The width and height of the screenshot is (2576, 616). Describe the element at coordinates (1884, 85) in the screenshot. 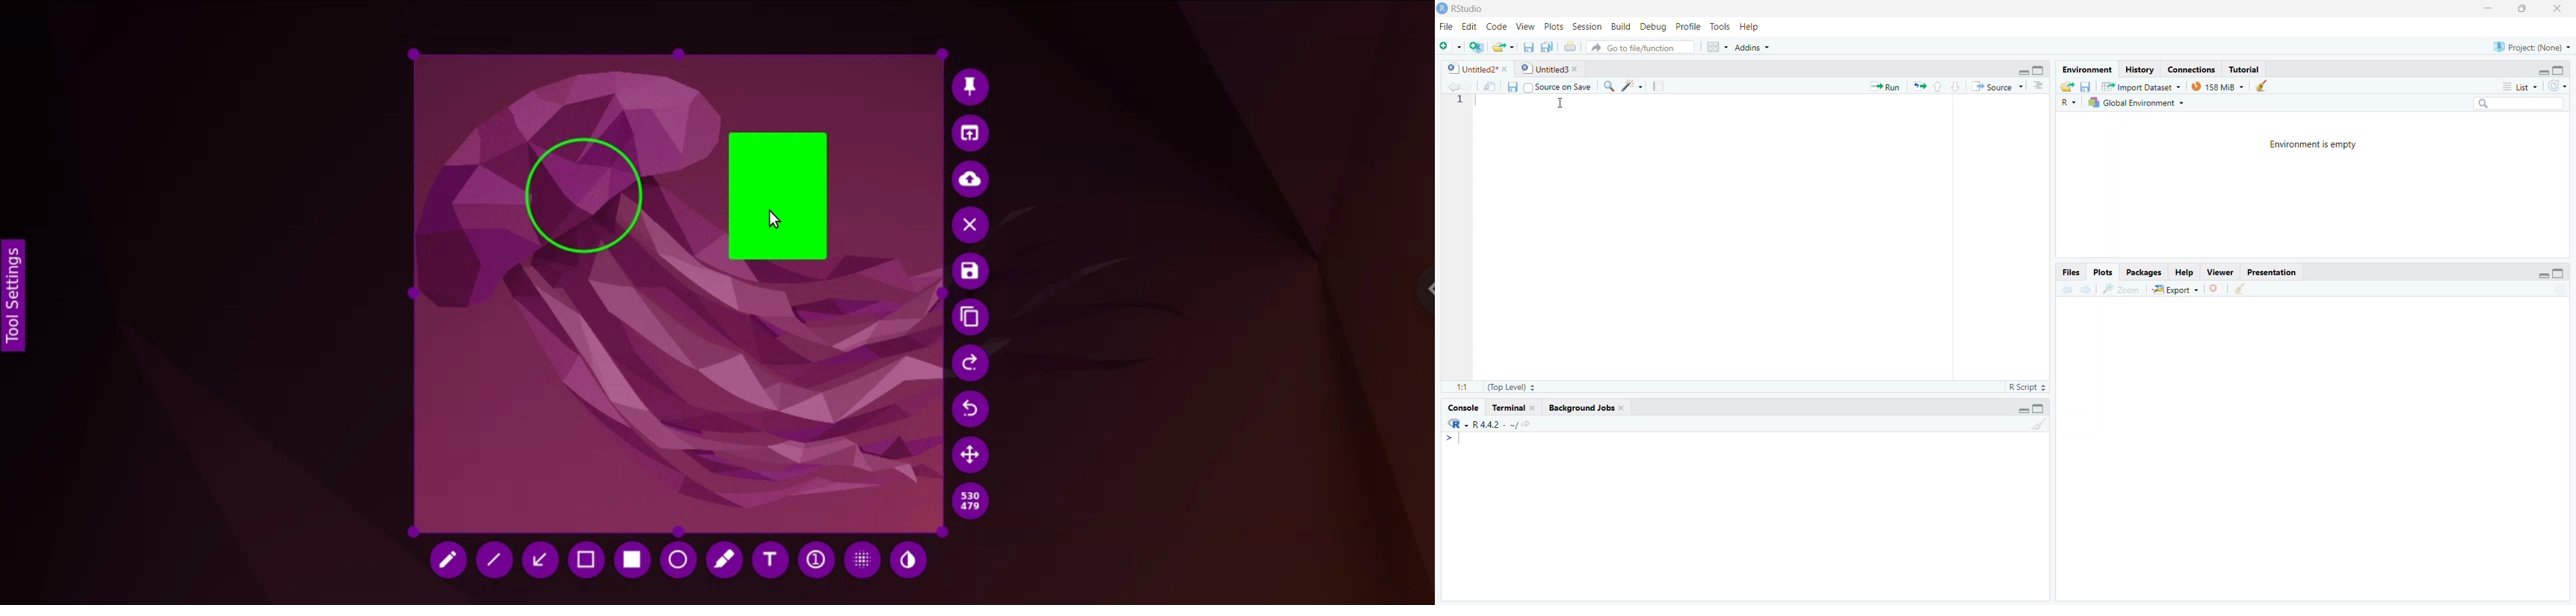

I see `* Run` at that location.